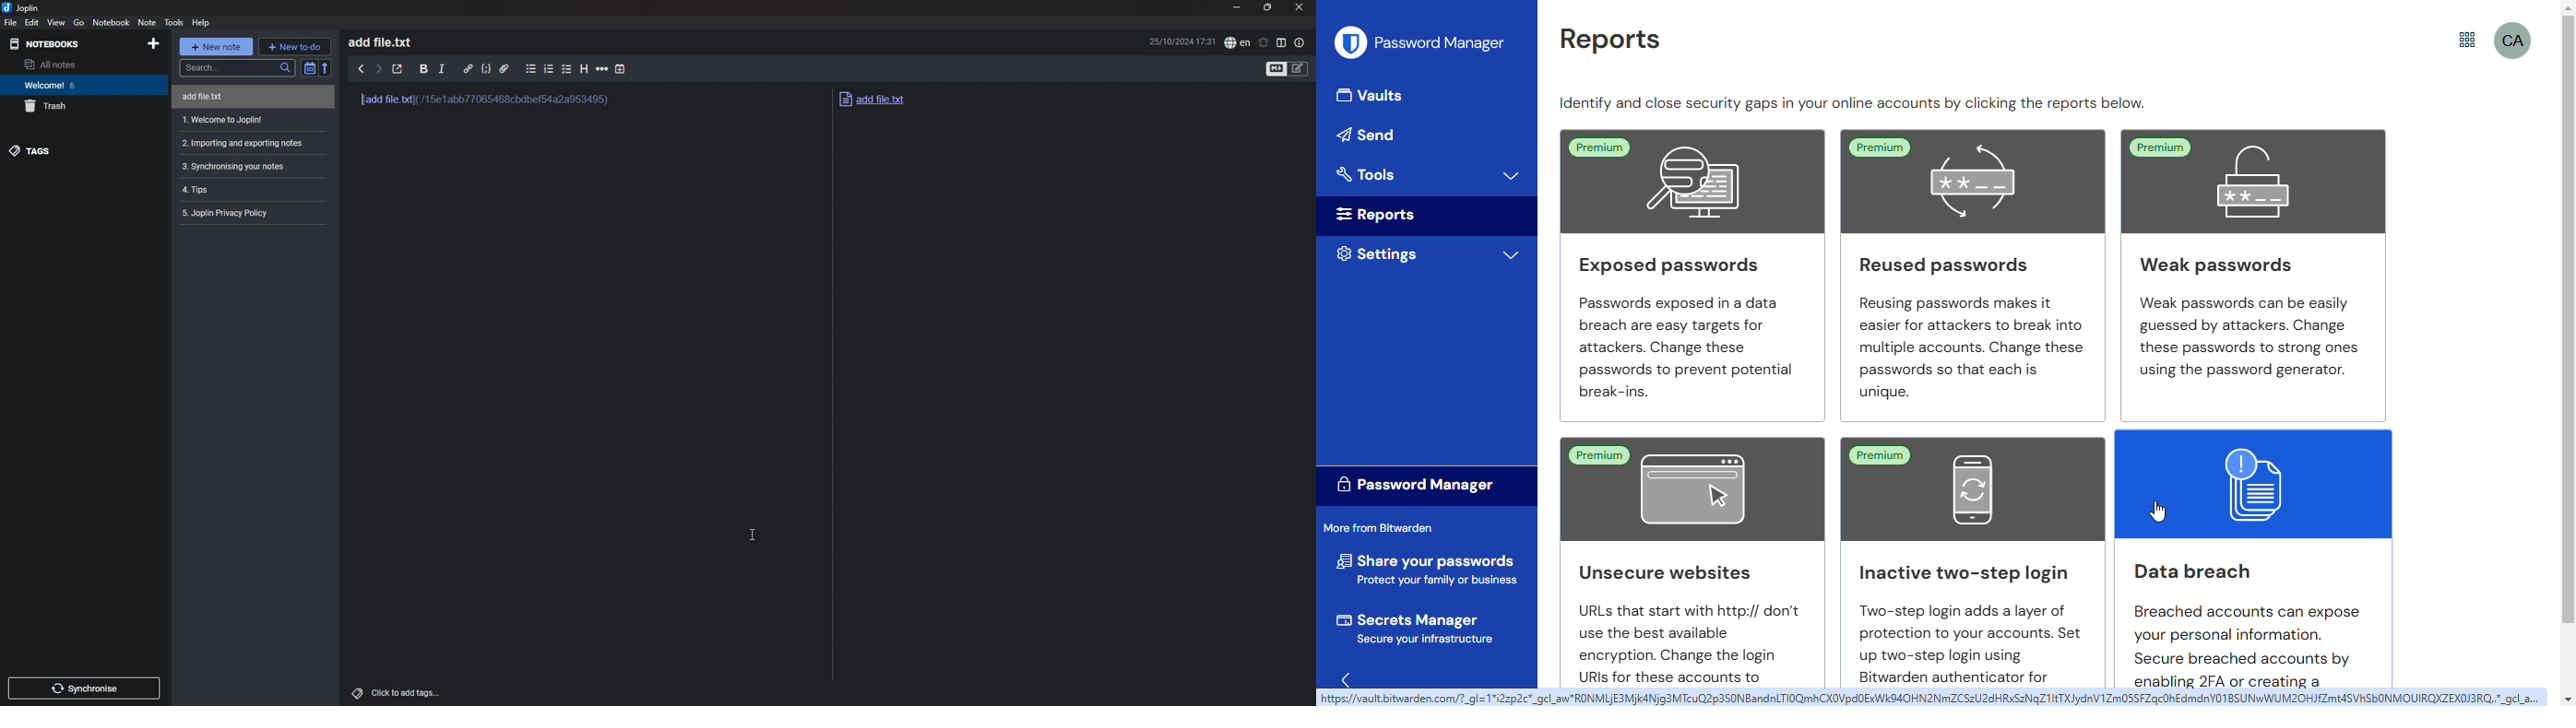 This screenshot has width=2576, height=728. I want to click on Exposed passwords
Passwords exposed in a data
breach are easy targets for
attackers. Change these
passwords to prevent potential
break-ins., so click(1687, 333).